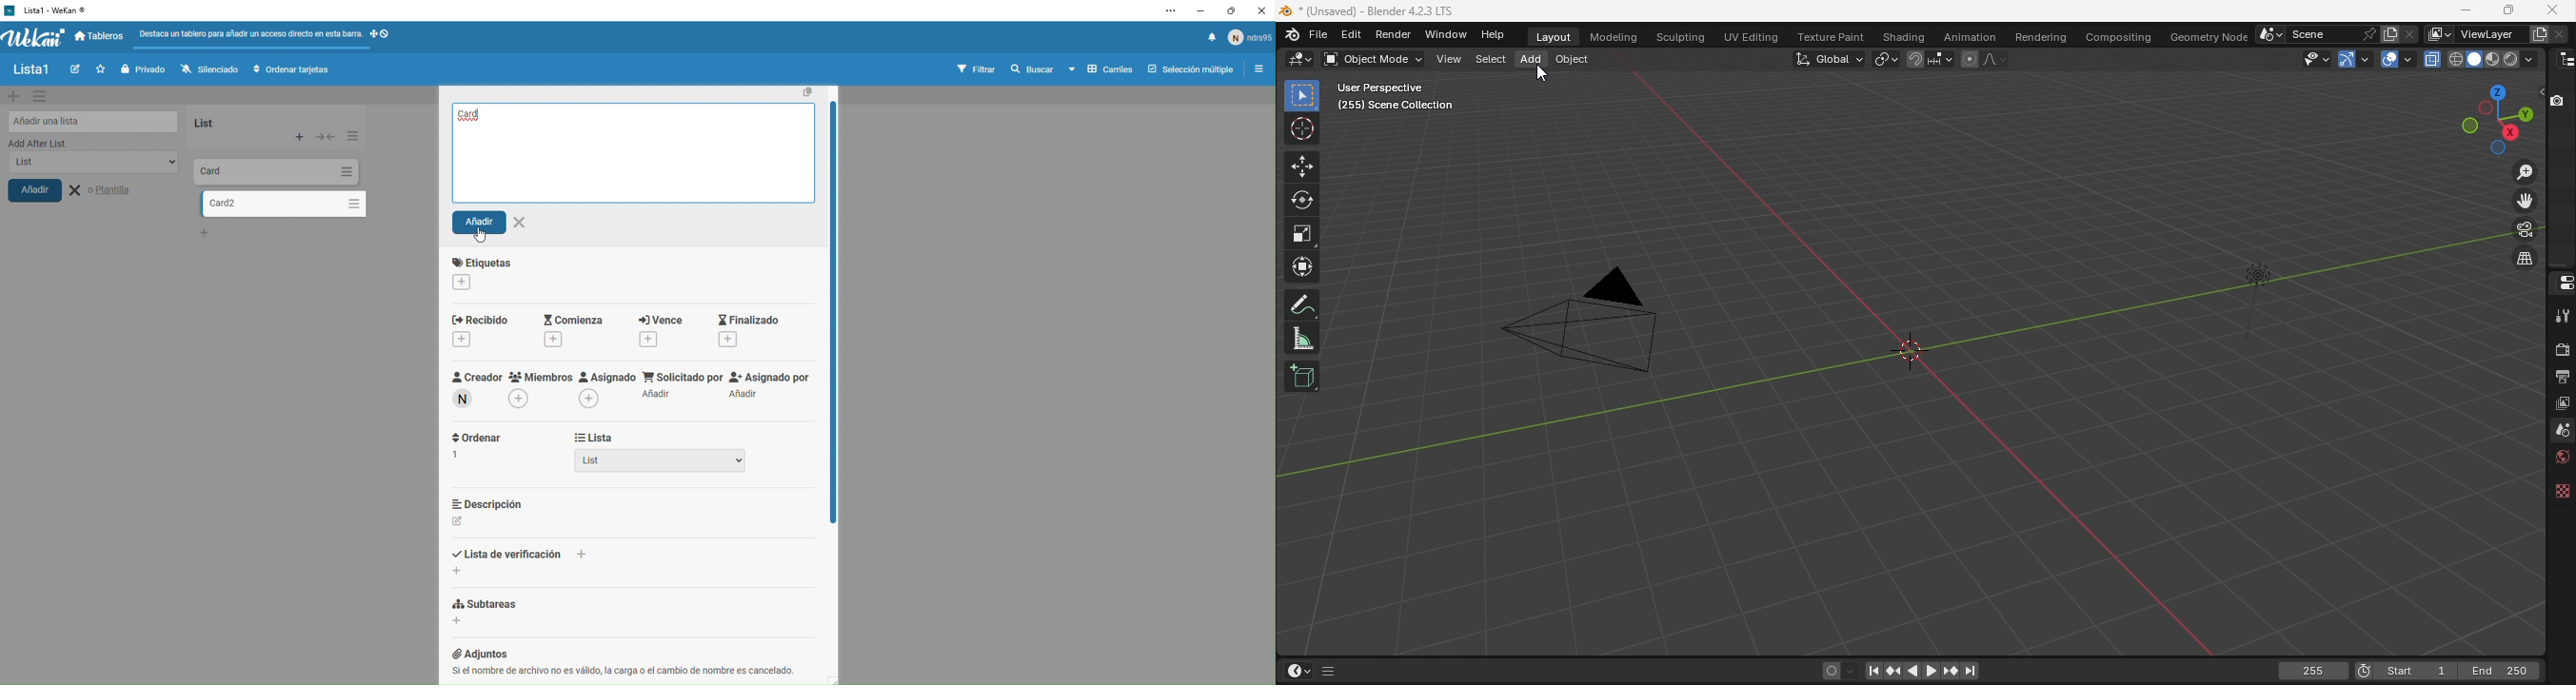 The width and height of the screenshot is (2576, 700). Describe the element at coordinates (605, 384) in the screenshot. I see `asignado` at that location.